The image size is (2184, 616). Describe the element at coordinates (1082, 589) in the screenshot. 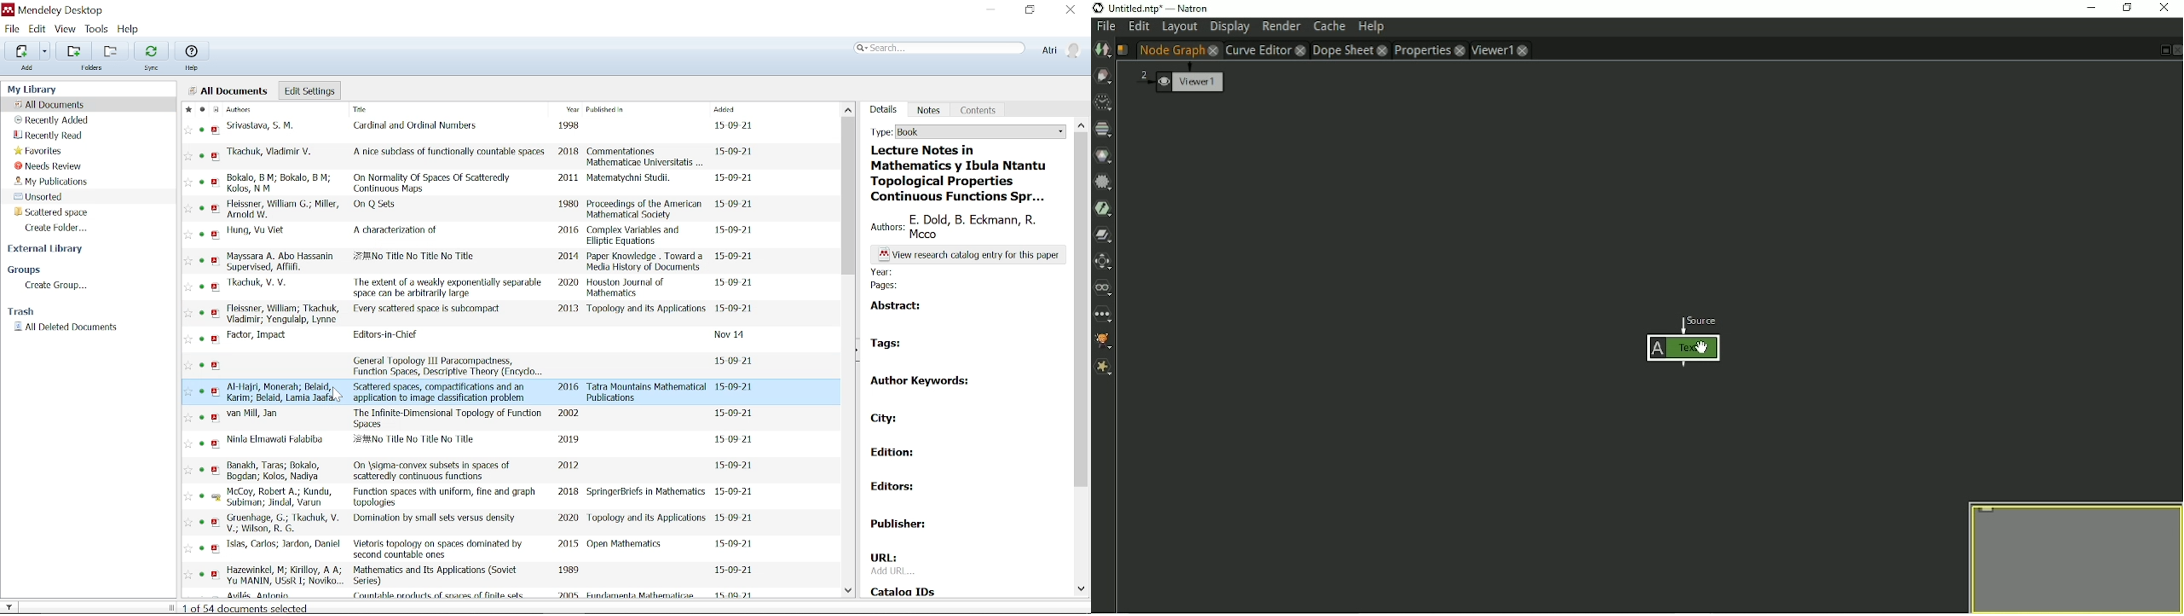

I see `Move down in document details` at that location.